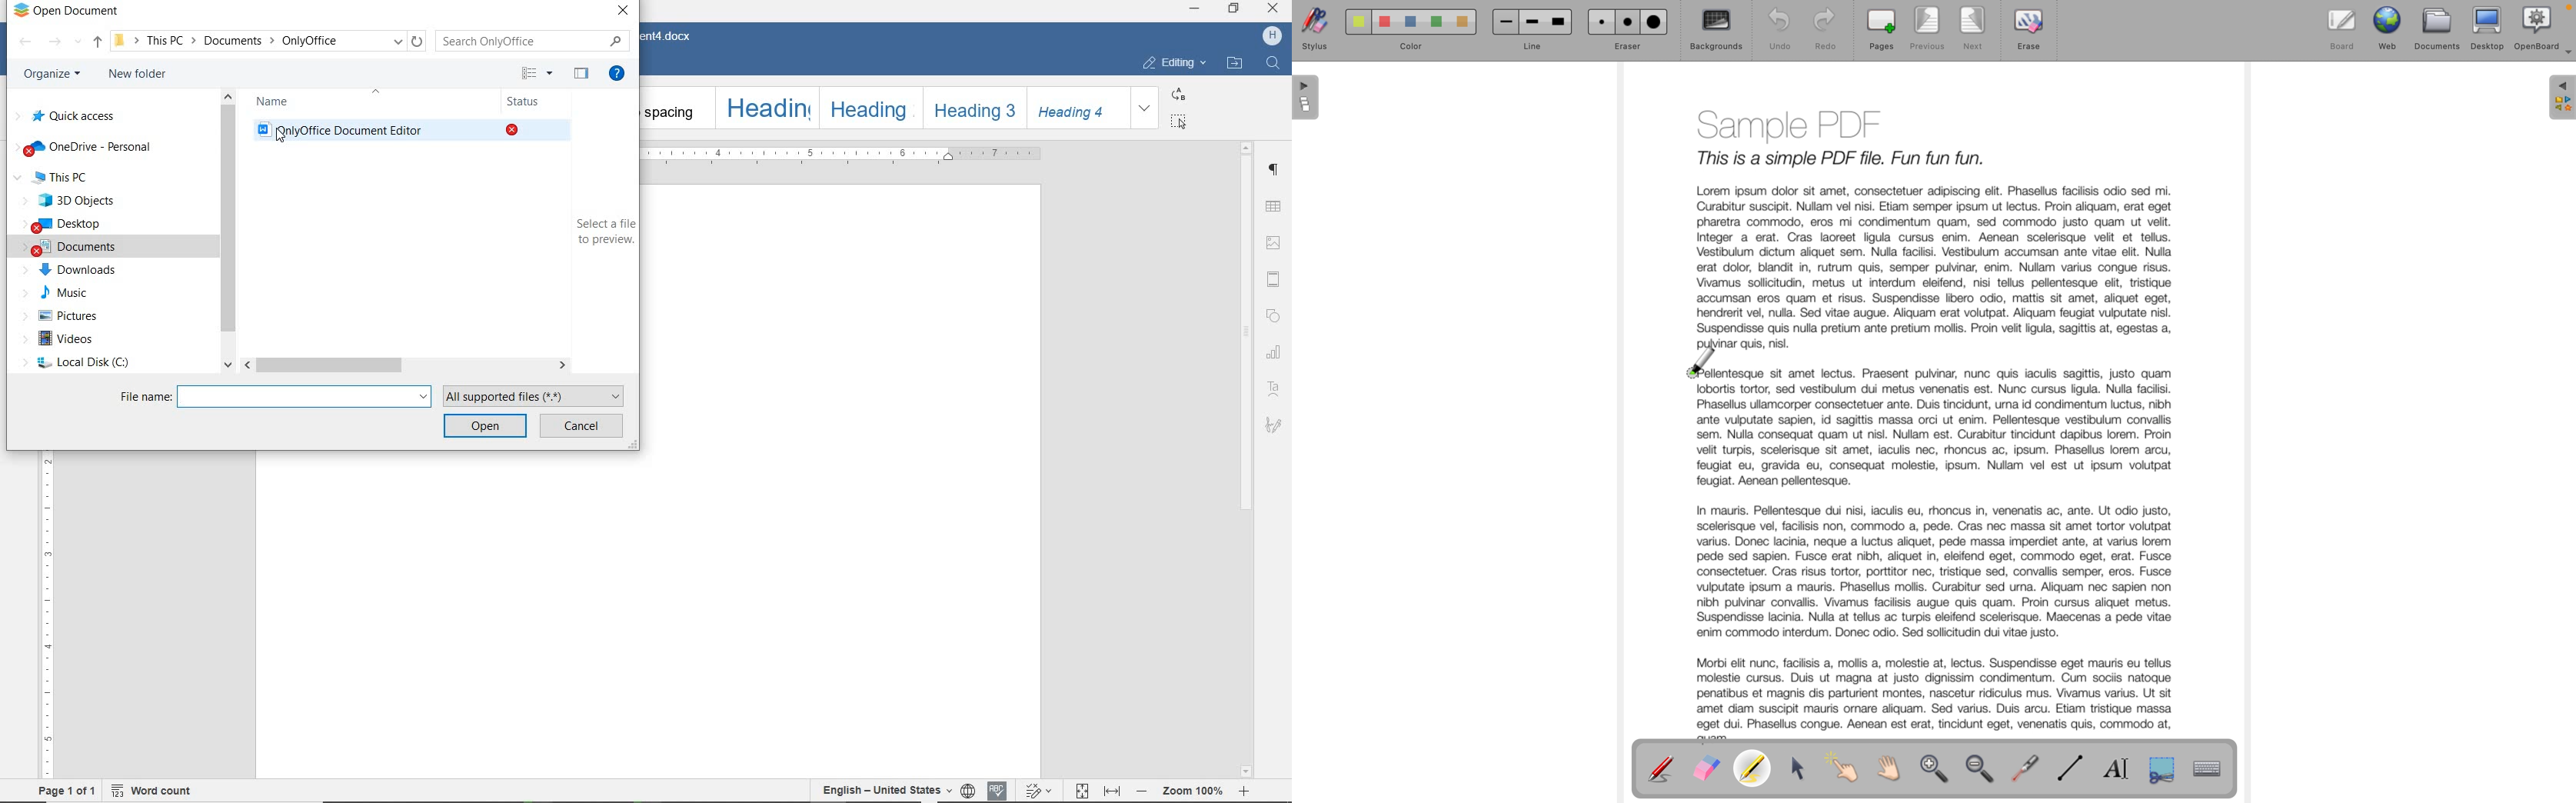 This screenshot has width=2576, height=812. I want to click on OPEN FILE LOCATION, so click(1236, 62).